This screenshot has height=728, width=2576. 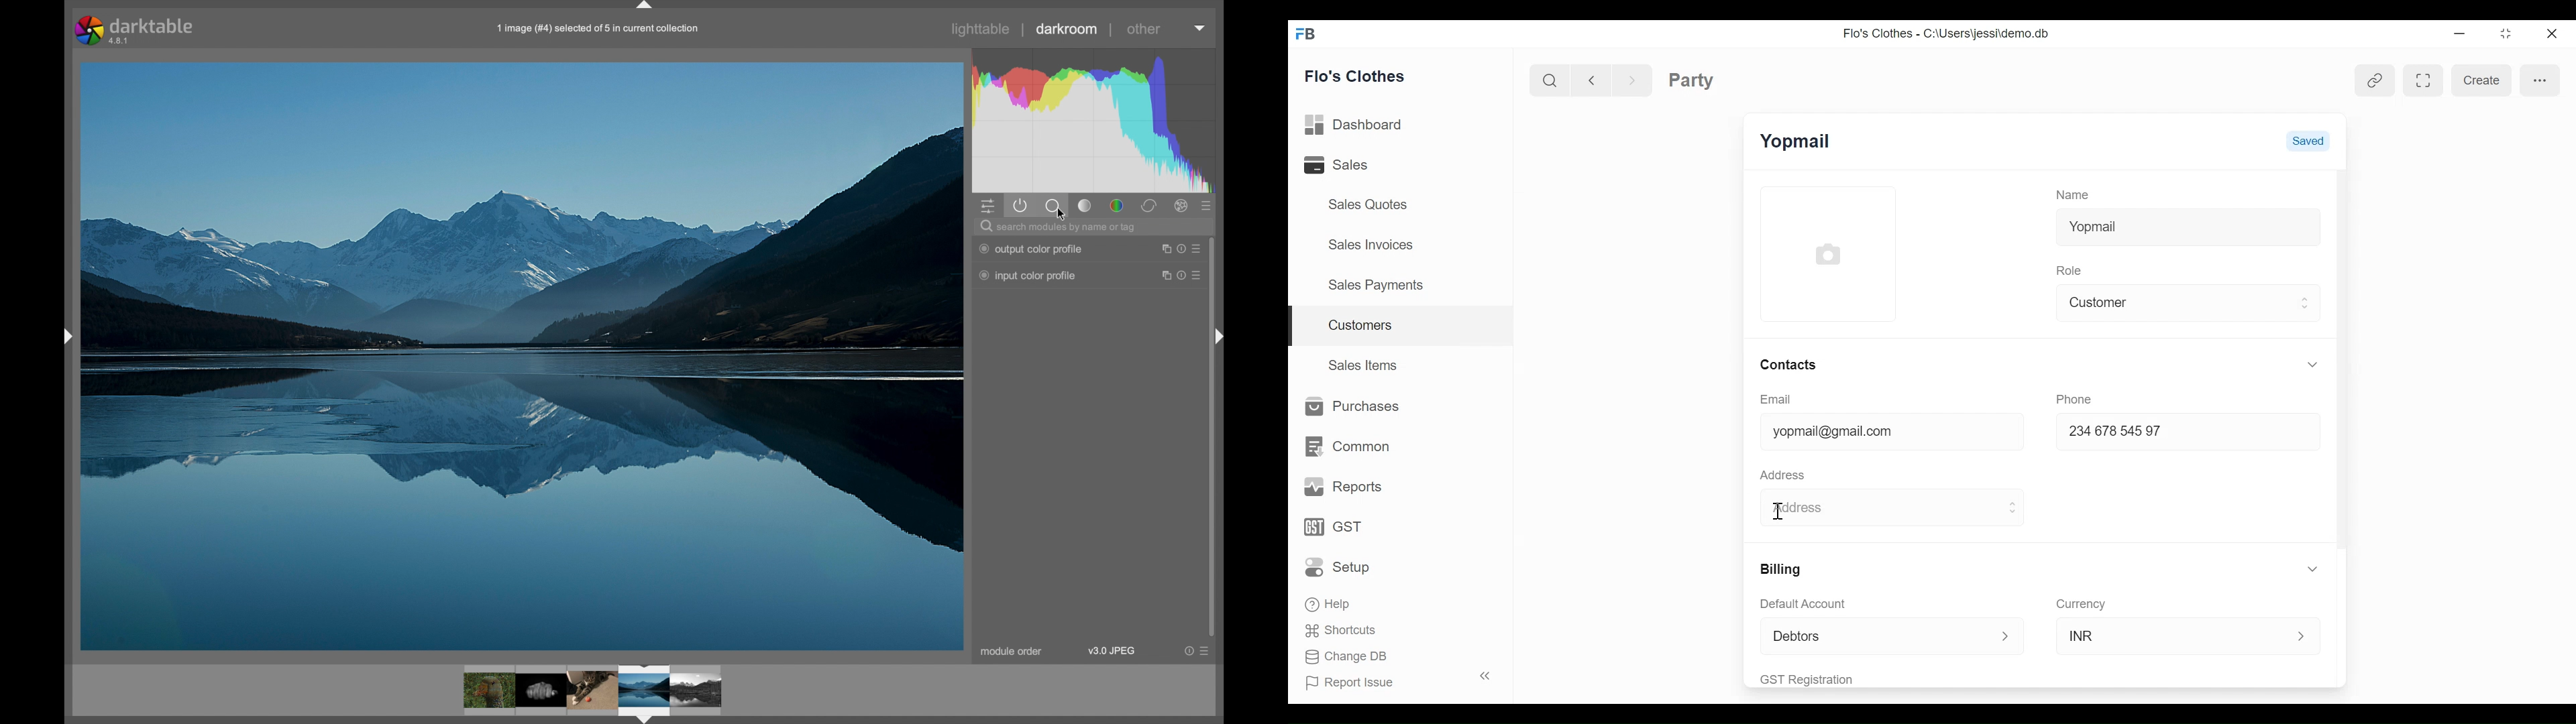 I want to click on more, so click(x=2540, y=80).